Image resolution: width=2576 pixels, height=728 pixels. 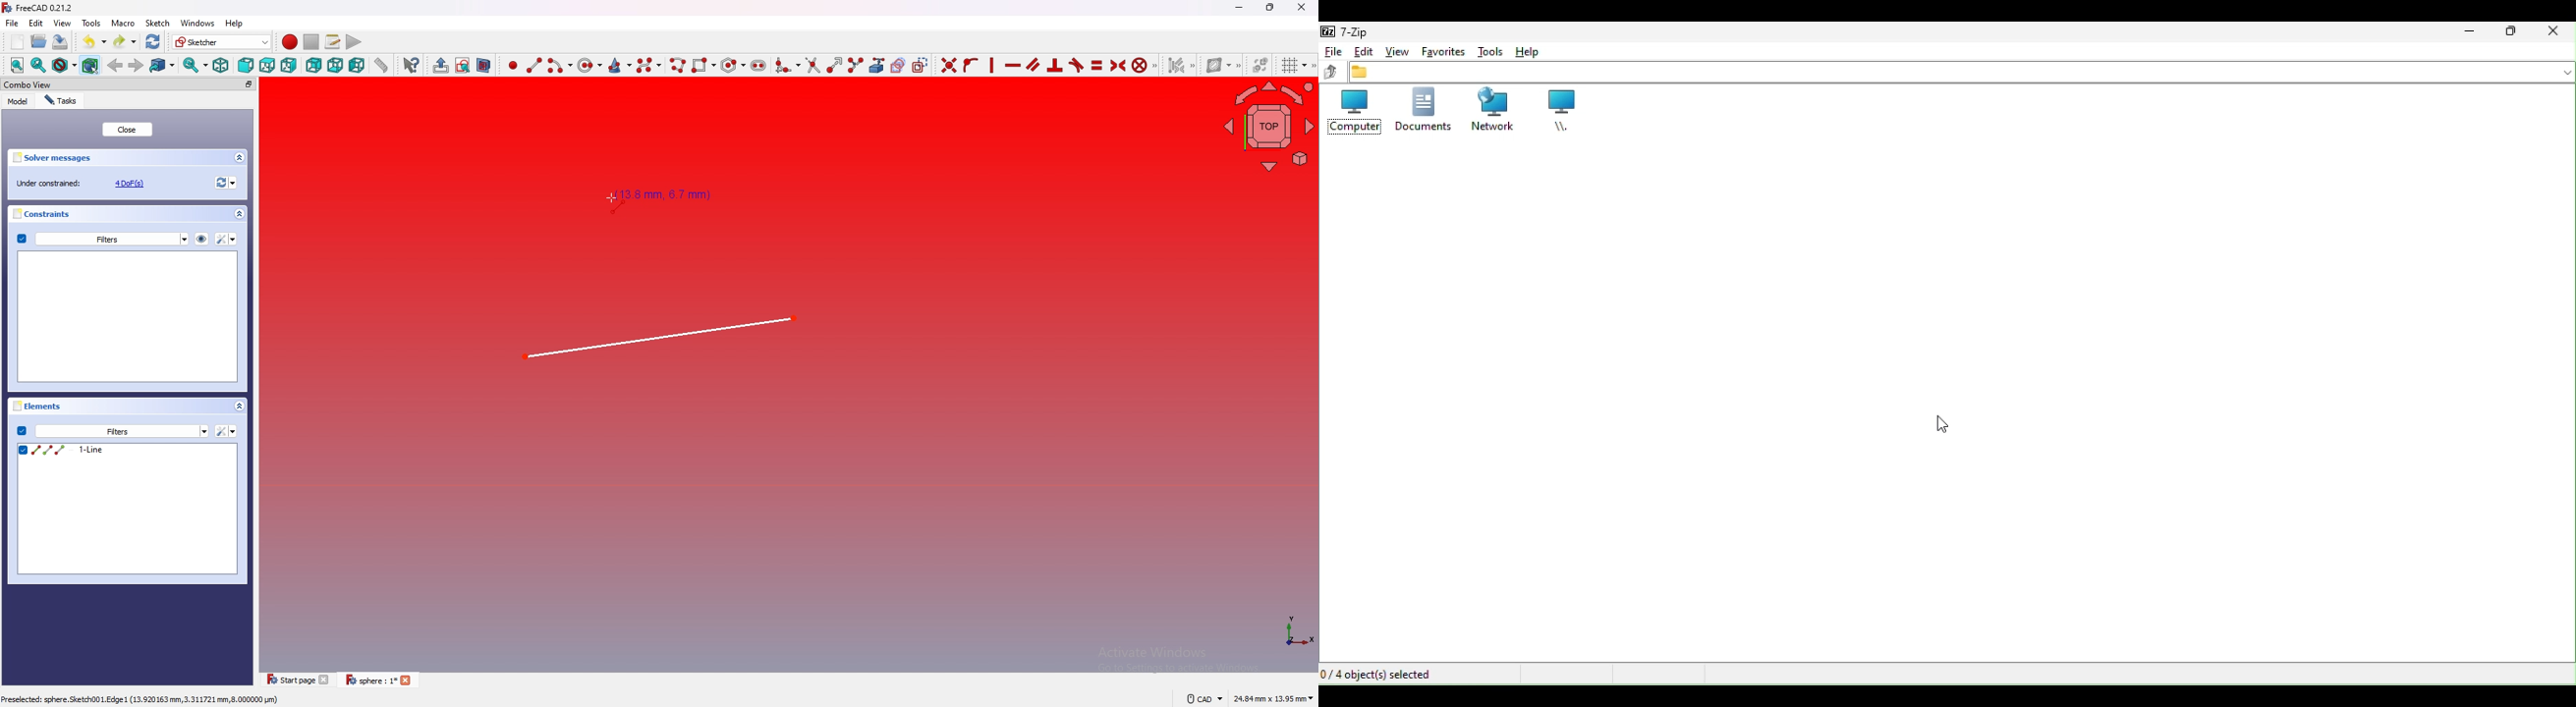 I want to click on View section, so click(x=484, y=65).